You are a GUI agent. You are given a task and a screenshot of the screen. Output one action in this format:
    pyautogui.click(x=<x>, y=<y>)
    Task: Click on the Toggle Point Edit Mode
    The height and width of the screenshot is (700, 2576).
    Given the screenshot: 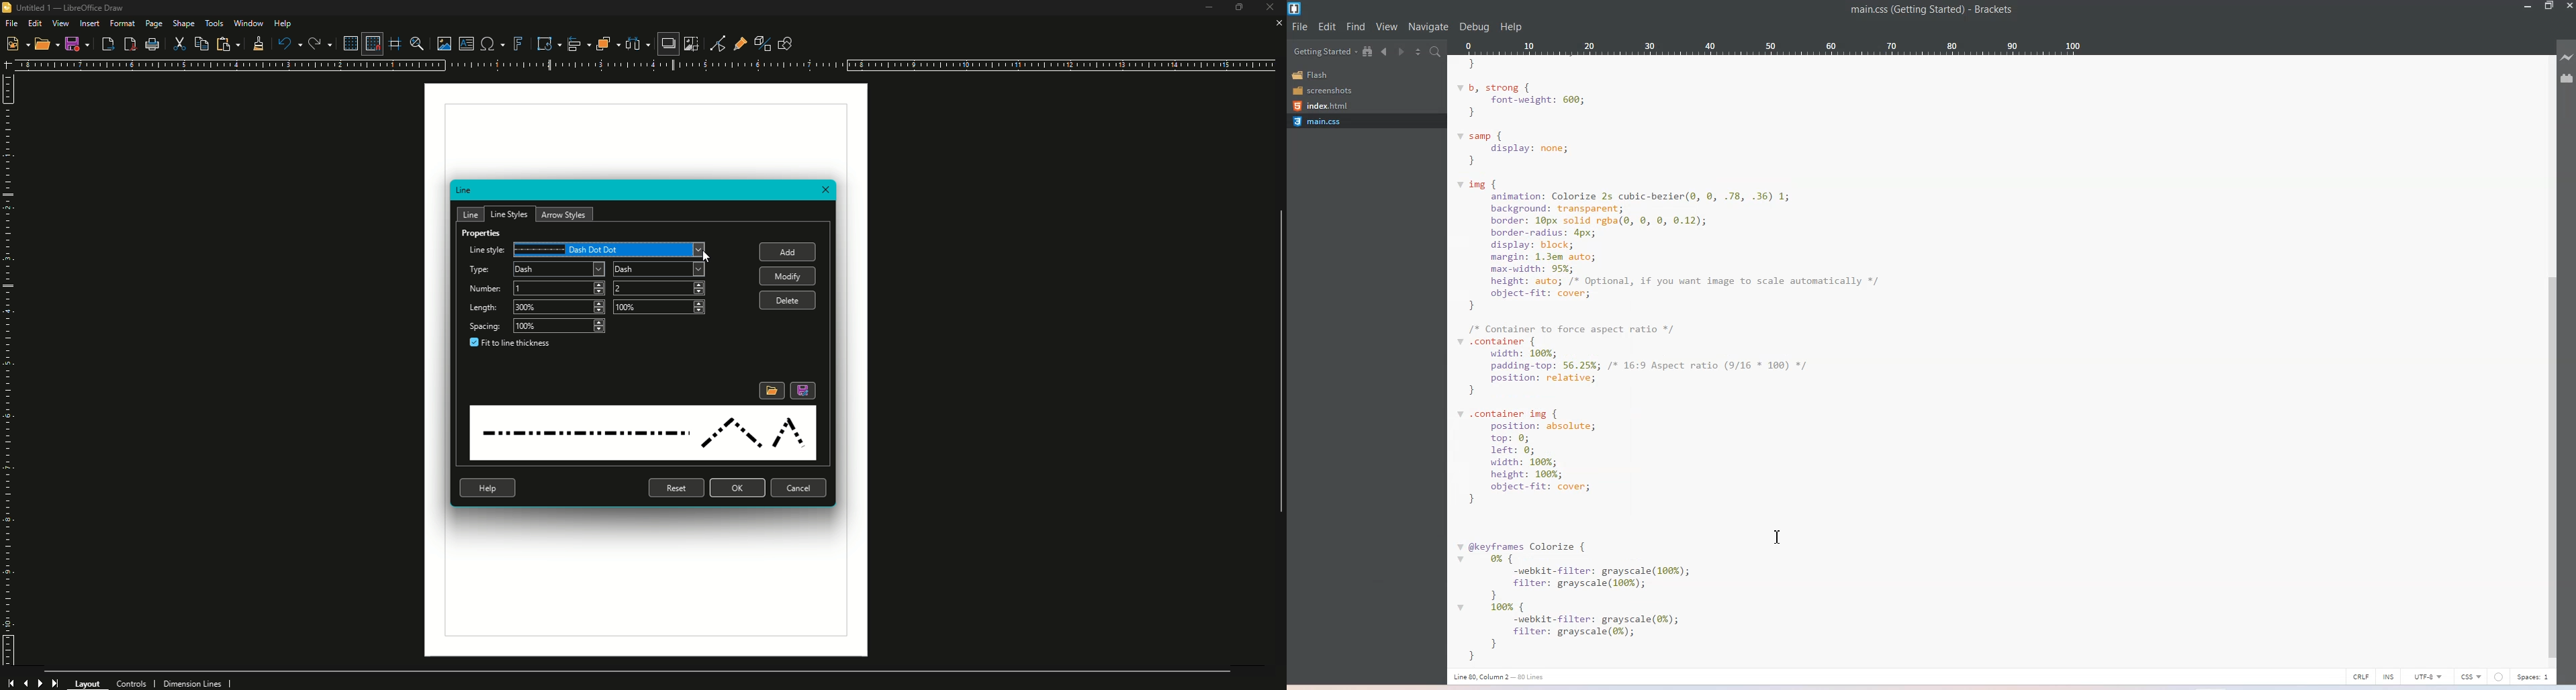 What is the action you would take?
    pyautogui.click(x=713, y=43)
    